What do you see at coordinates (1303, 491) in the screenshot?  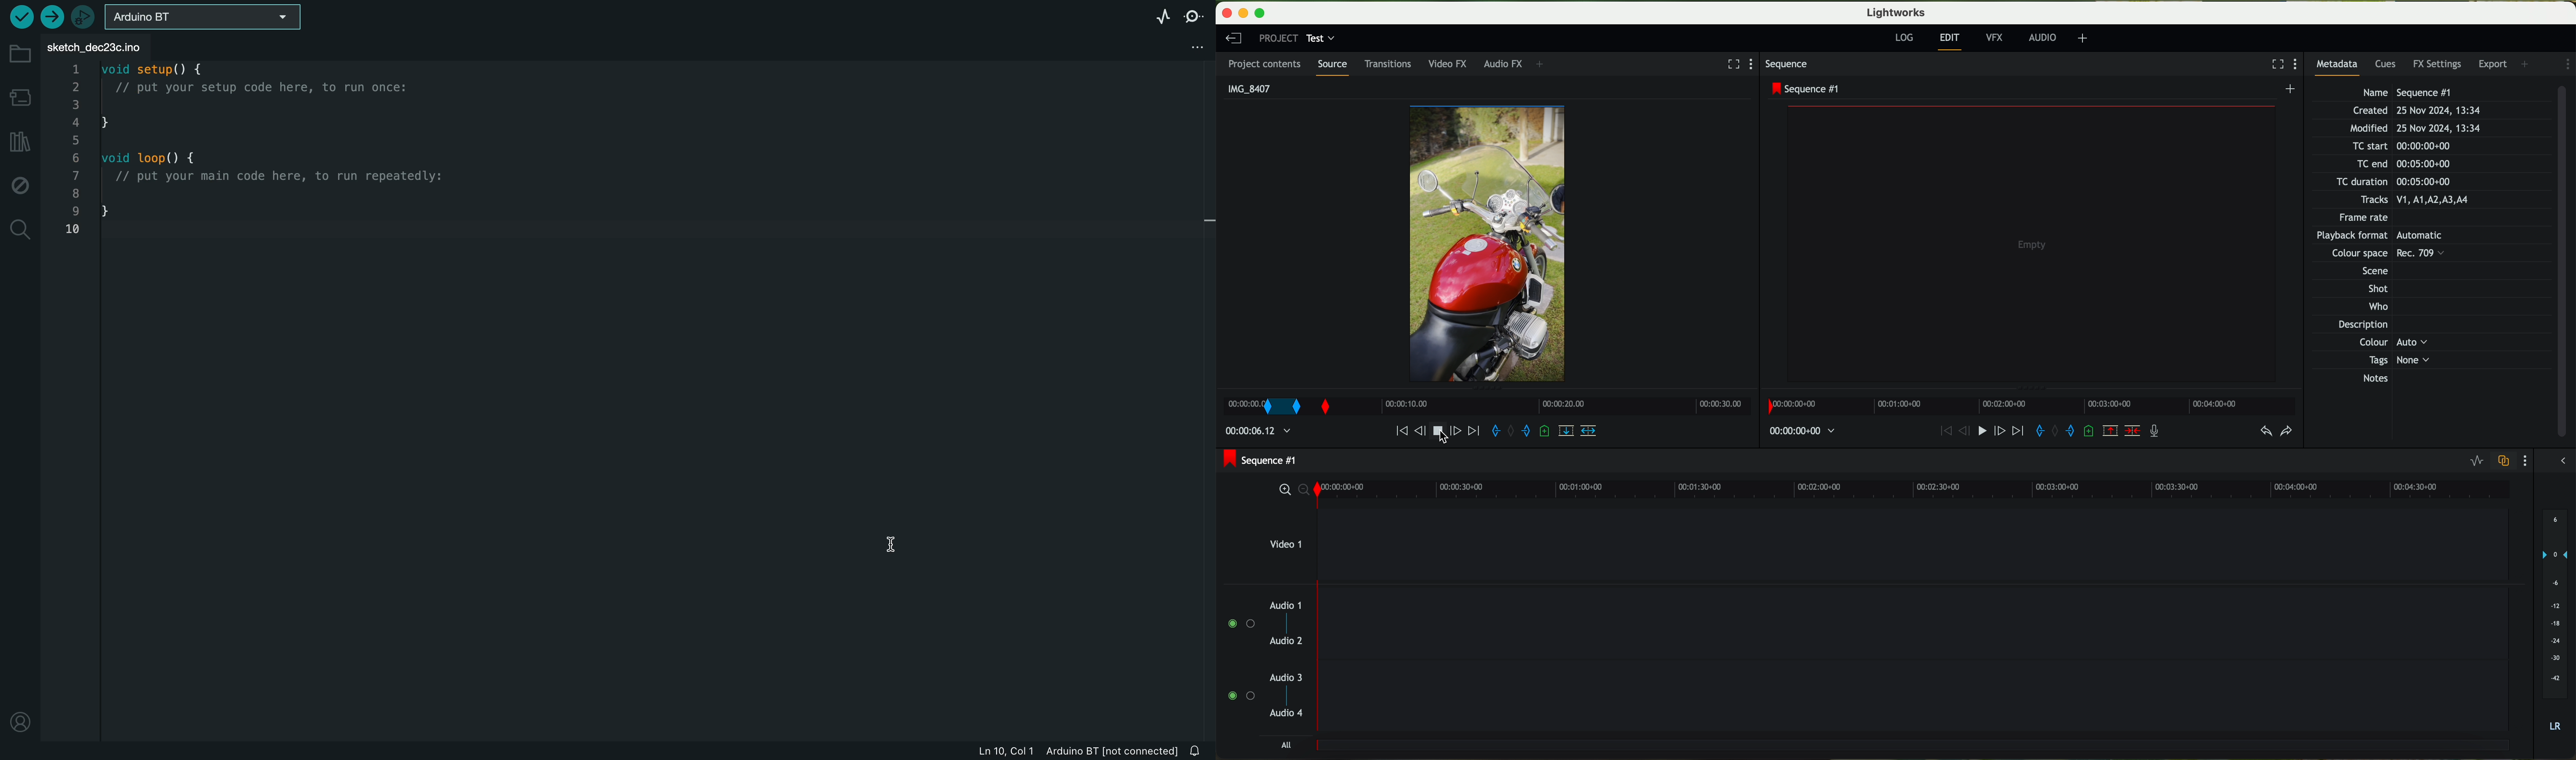 I see `zoom out` at bounding box center [1303, 491].